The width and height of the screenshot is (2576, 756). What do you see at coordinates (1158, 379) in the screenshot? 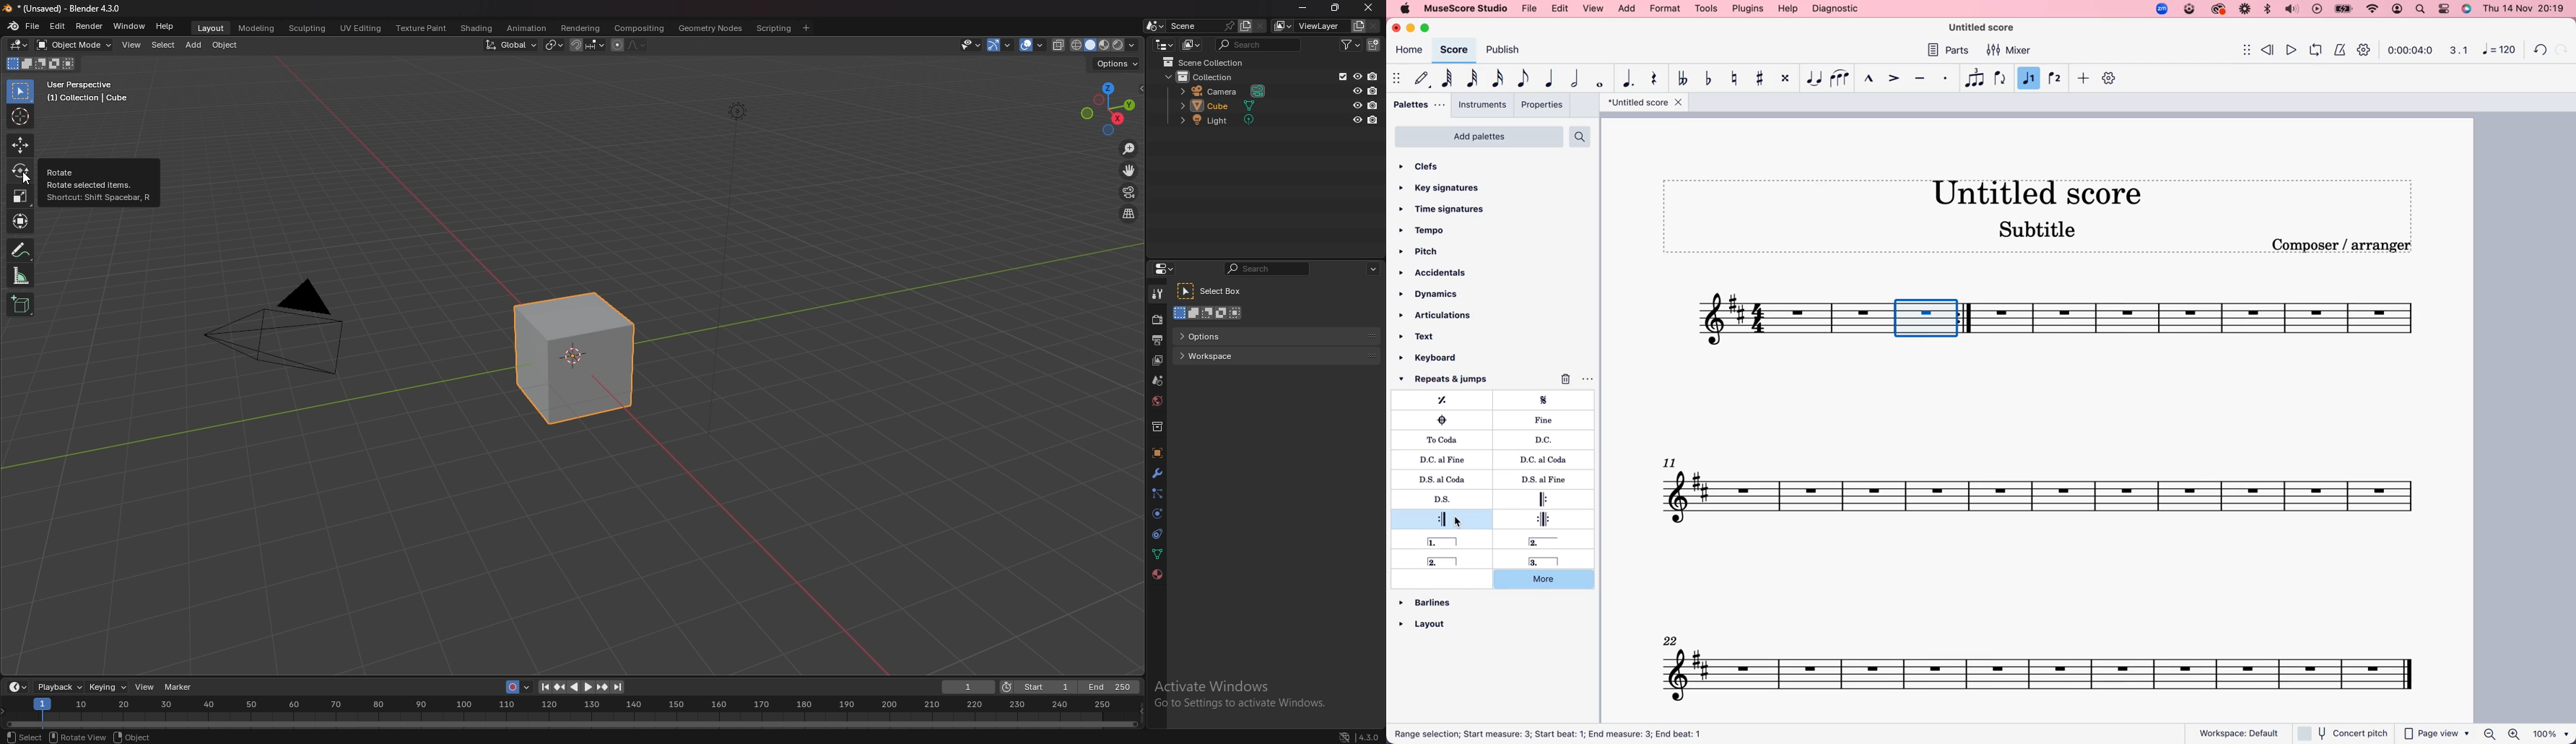
I see `scene` at bounding box center [1158, 379].